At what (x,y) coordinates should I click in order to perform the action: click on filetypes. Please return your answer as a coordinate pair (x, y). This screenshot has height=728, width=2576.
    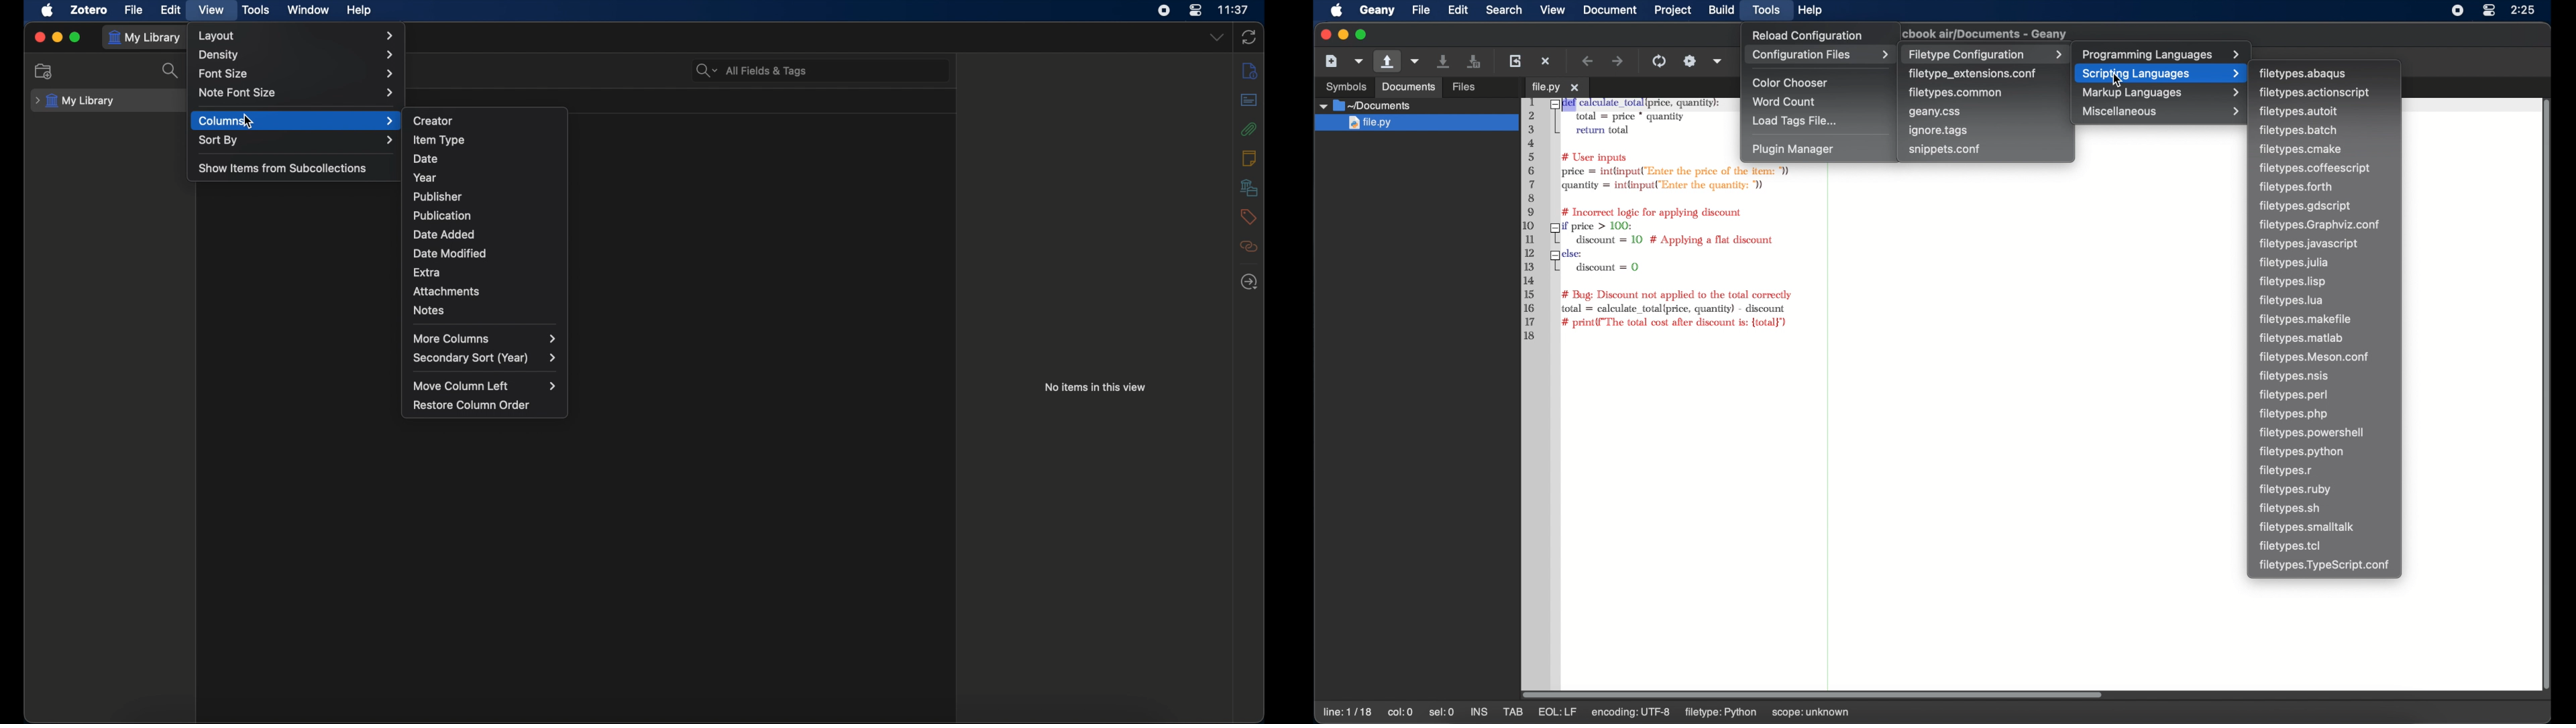
    Looking at the image, I should click on (2306, 319).